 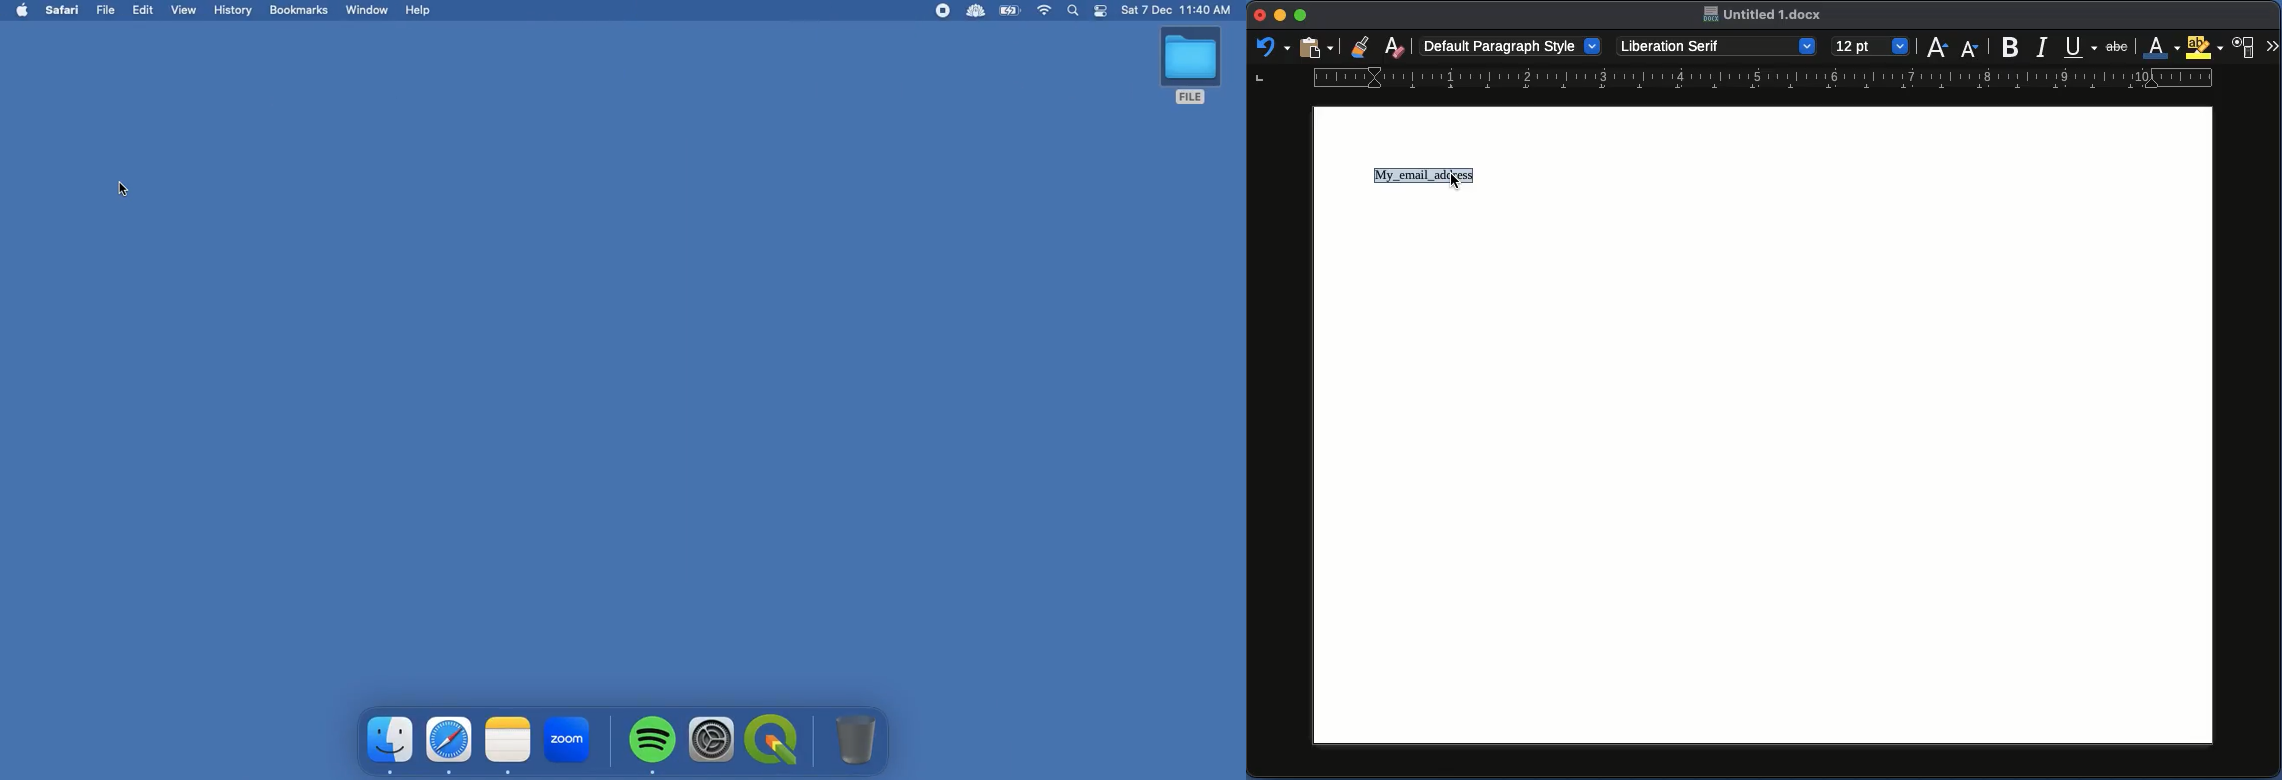 What do you see at coordinates (1300, 15) in the screenshot?
I see `Maximize` at bounding box center [1300, 15].